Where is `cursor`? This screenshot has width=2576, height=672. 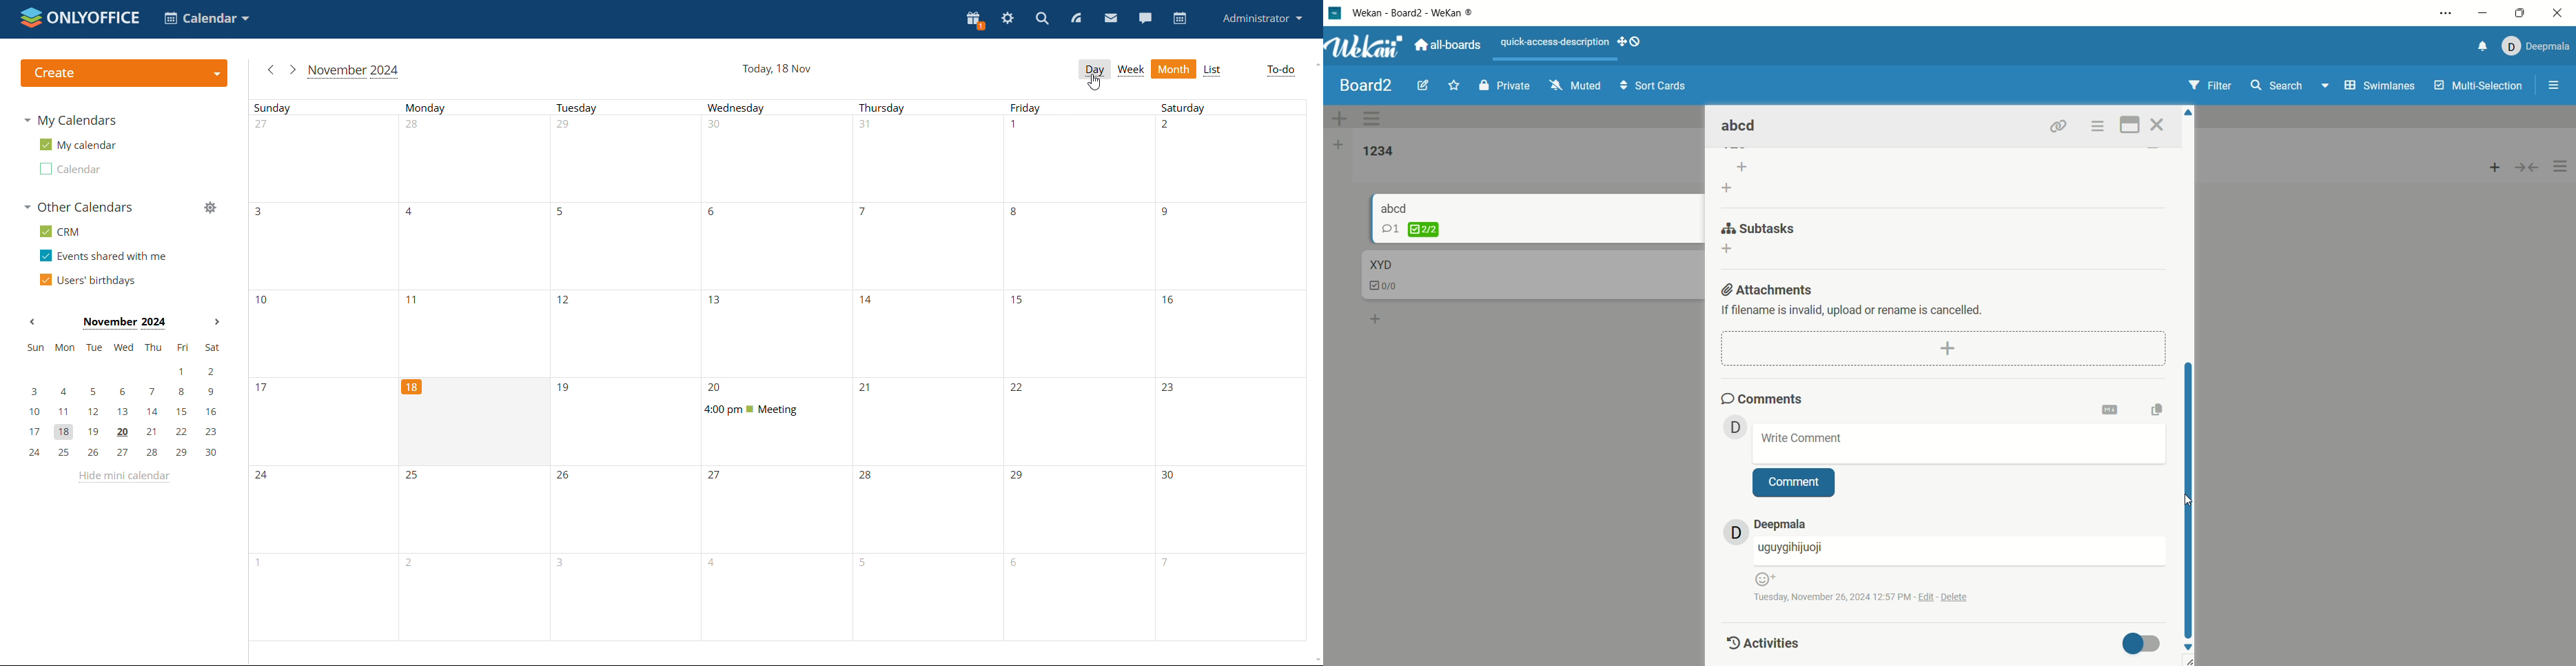 cursor is located at coordinates (2184, 501).